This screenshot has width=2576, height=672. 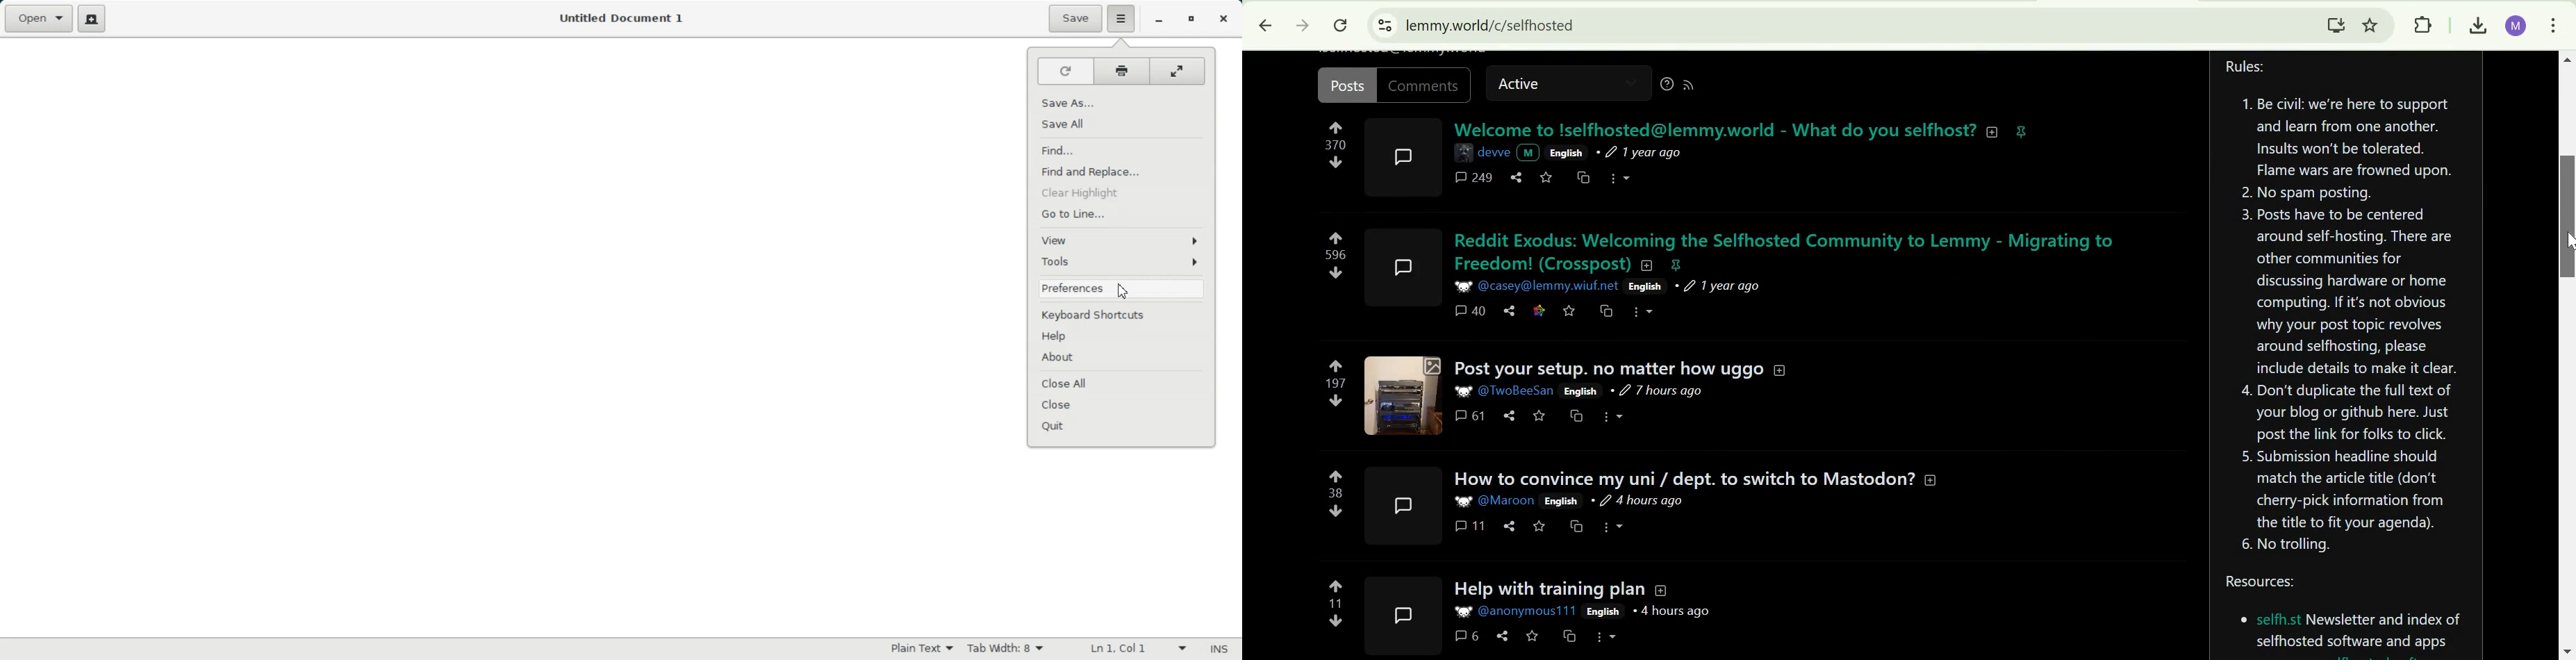 What do you see at coordinates (1463, 391) in the screenshot?
I see `picture` at bounding box center [1463, 391].